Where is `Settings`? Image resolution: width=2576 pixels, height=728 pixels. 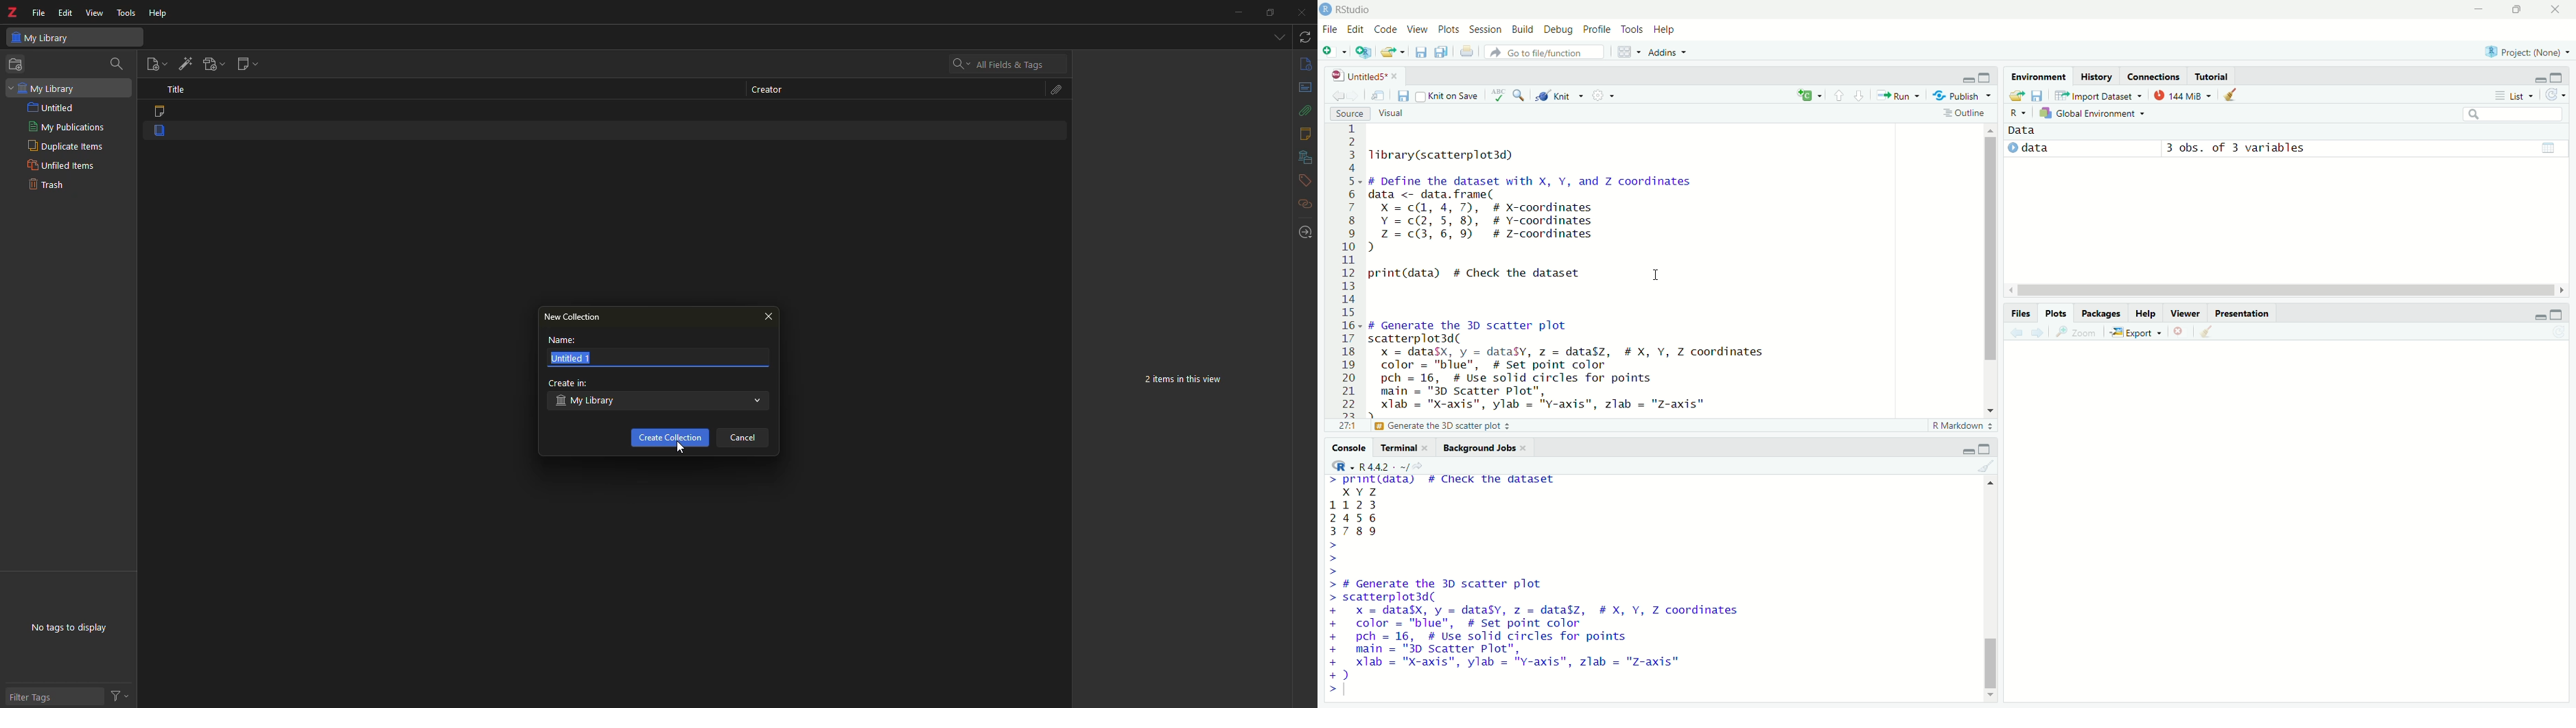
Settings is located at coordinates (1606, 94).